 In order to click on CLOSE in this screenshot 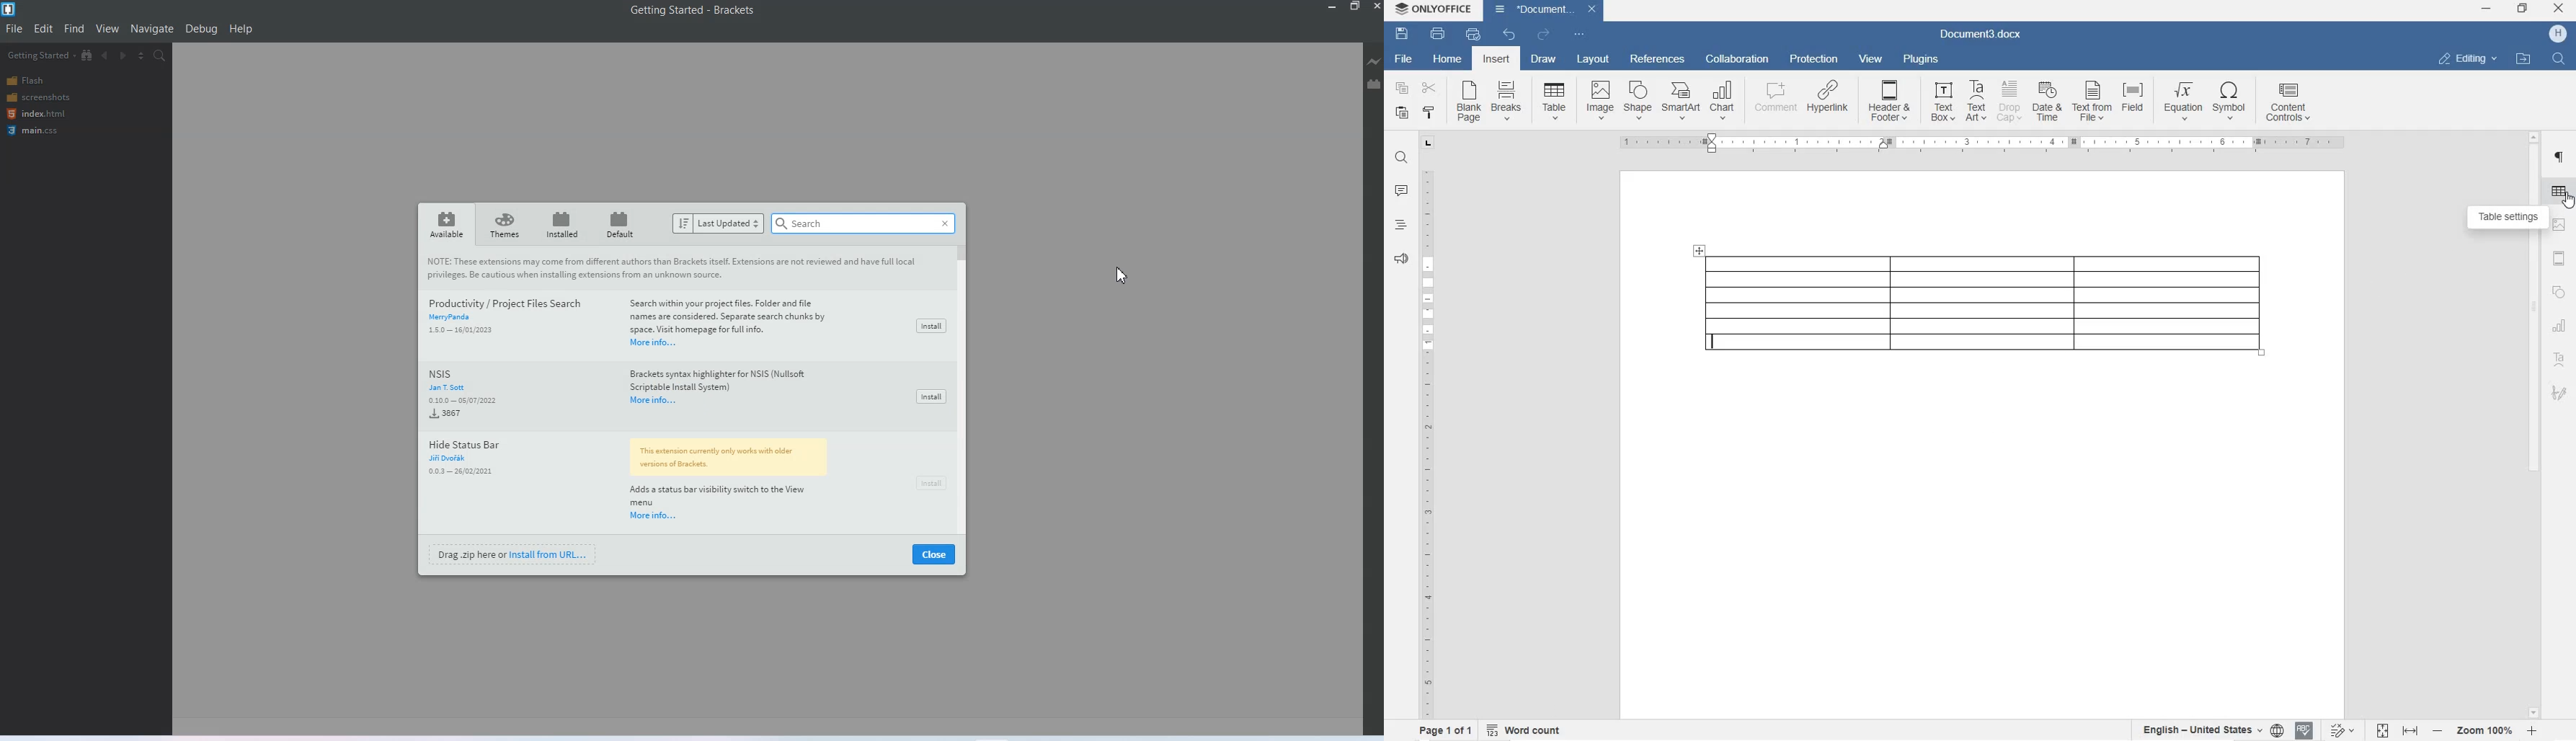, I will do `click(2559, 8)`.